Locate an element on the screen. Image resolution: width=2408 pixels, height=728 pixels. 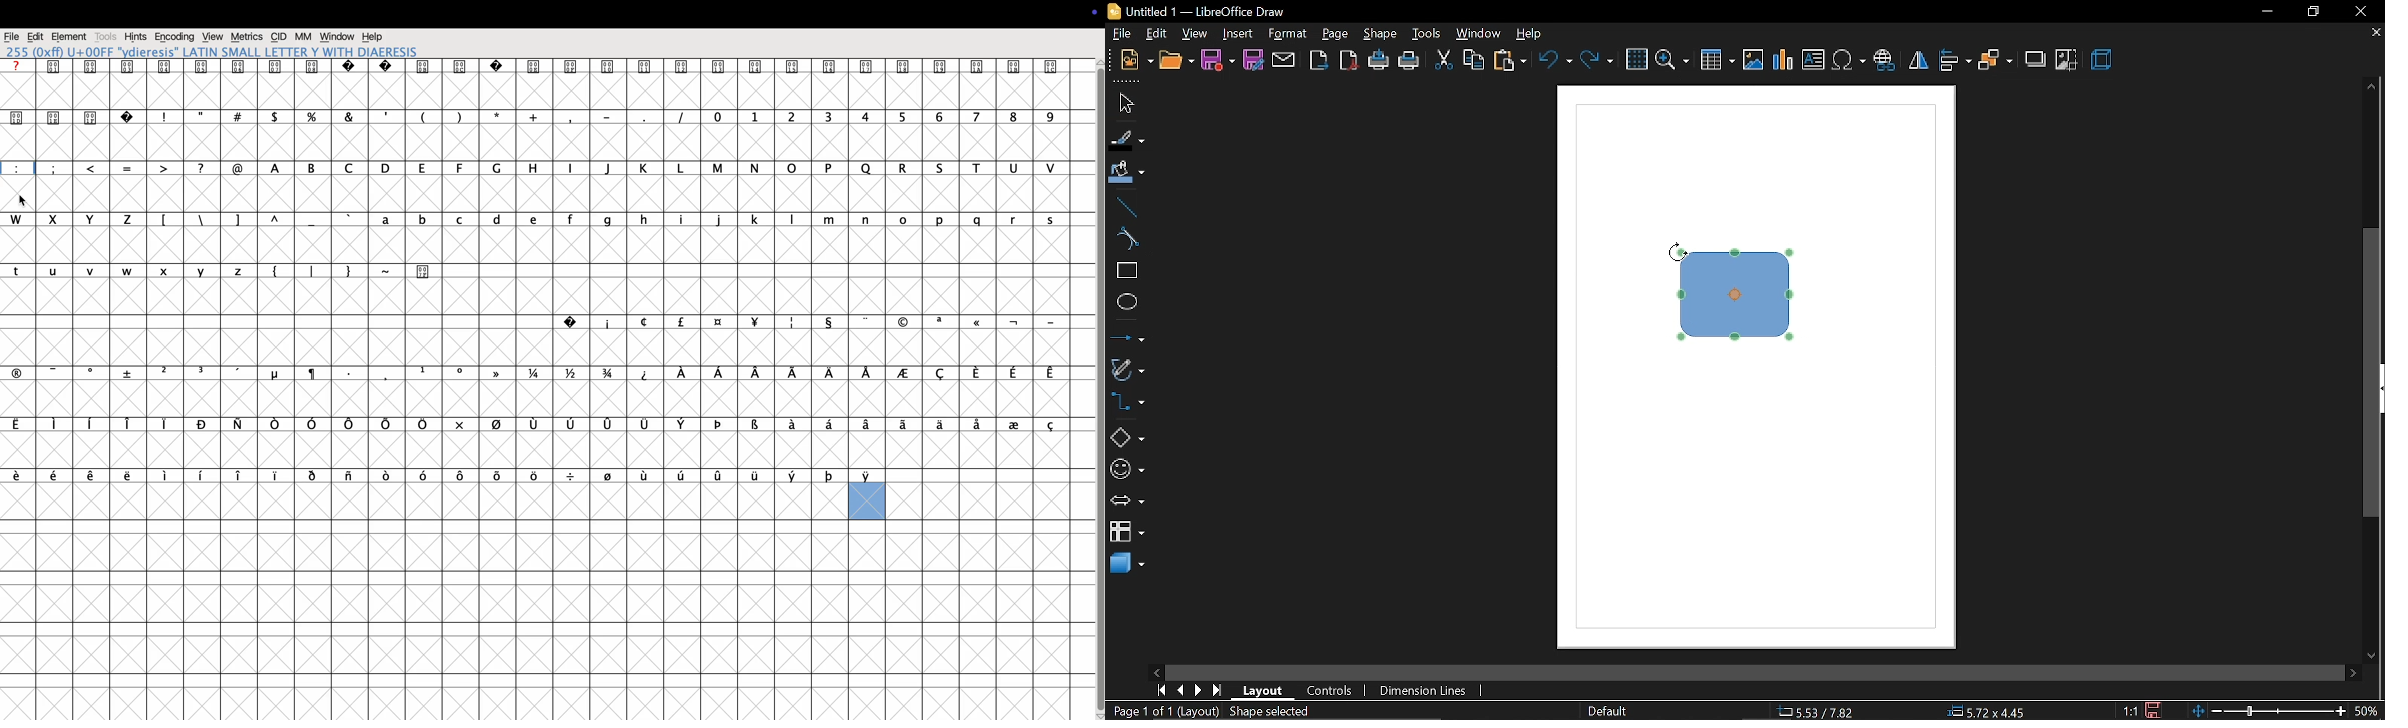
page is located at coordinates (1337, 34).